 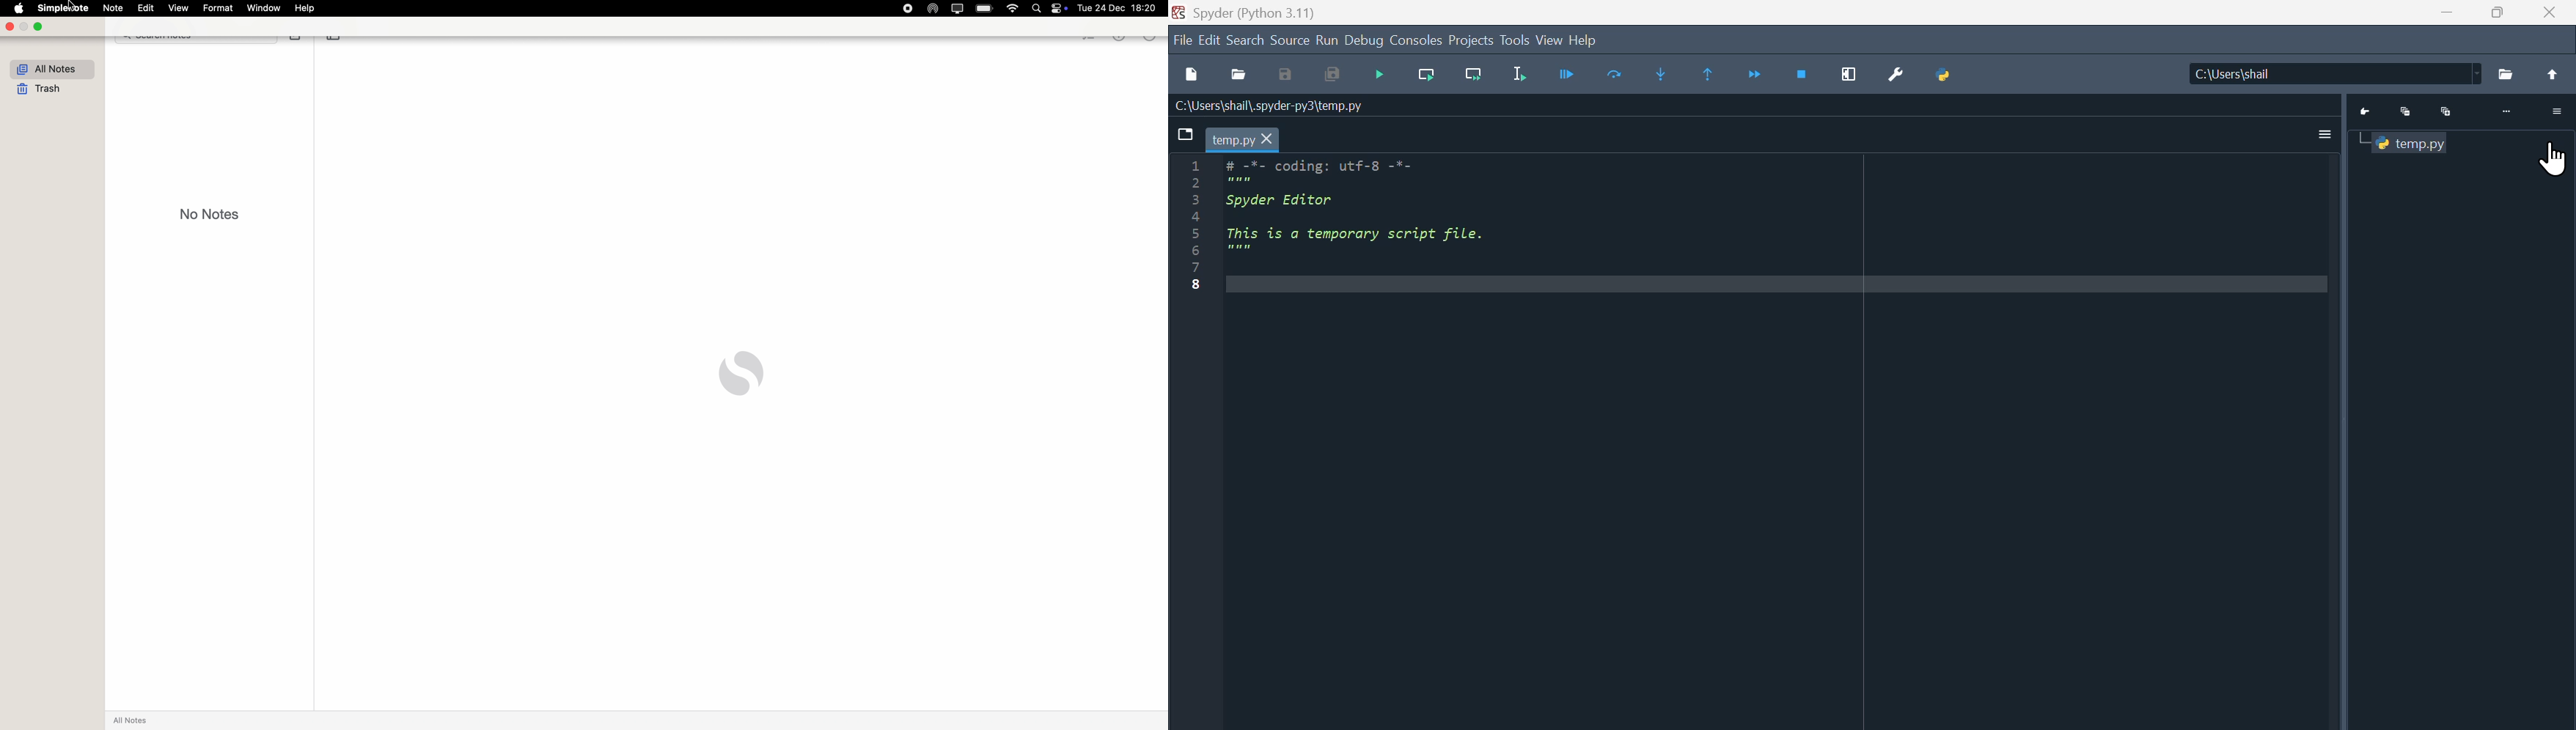 I want to click on Save all, so click(x=1332, y=76).